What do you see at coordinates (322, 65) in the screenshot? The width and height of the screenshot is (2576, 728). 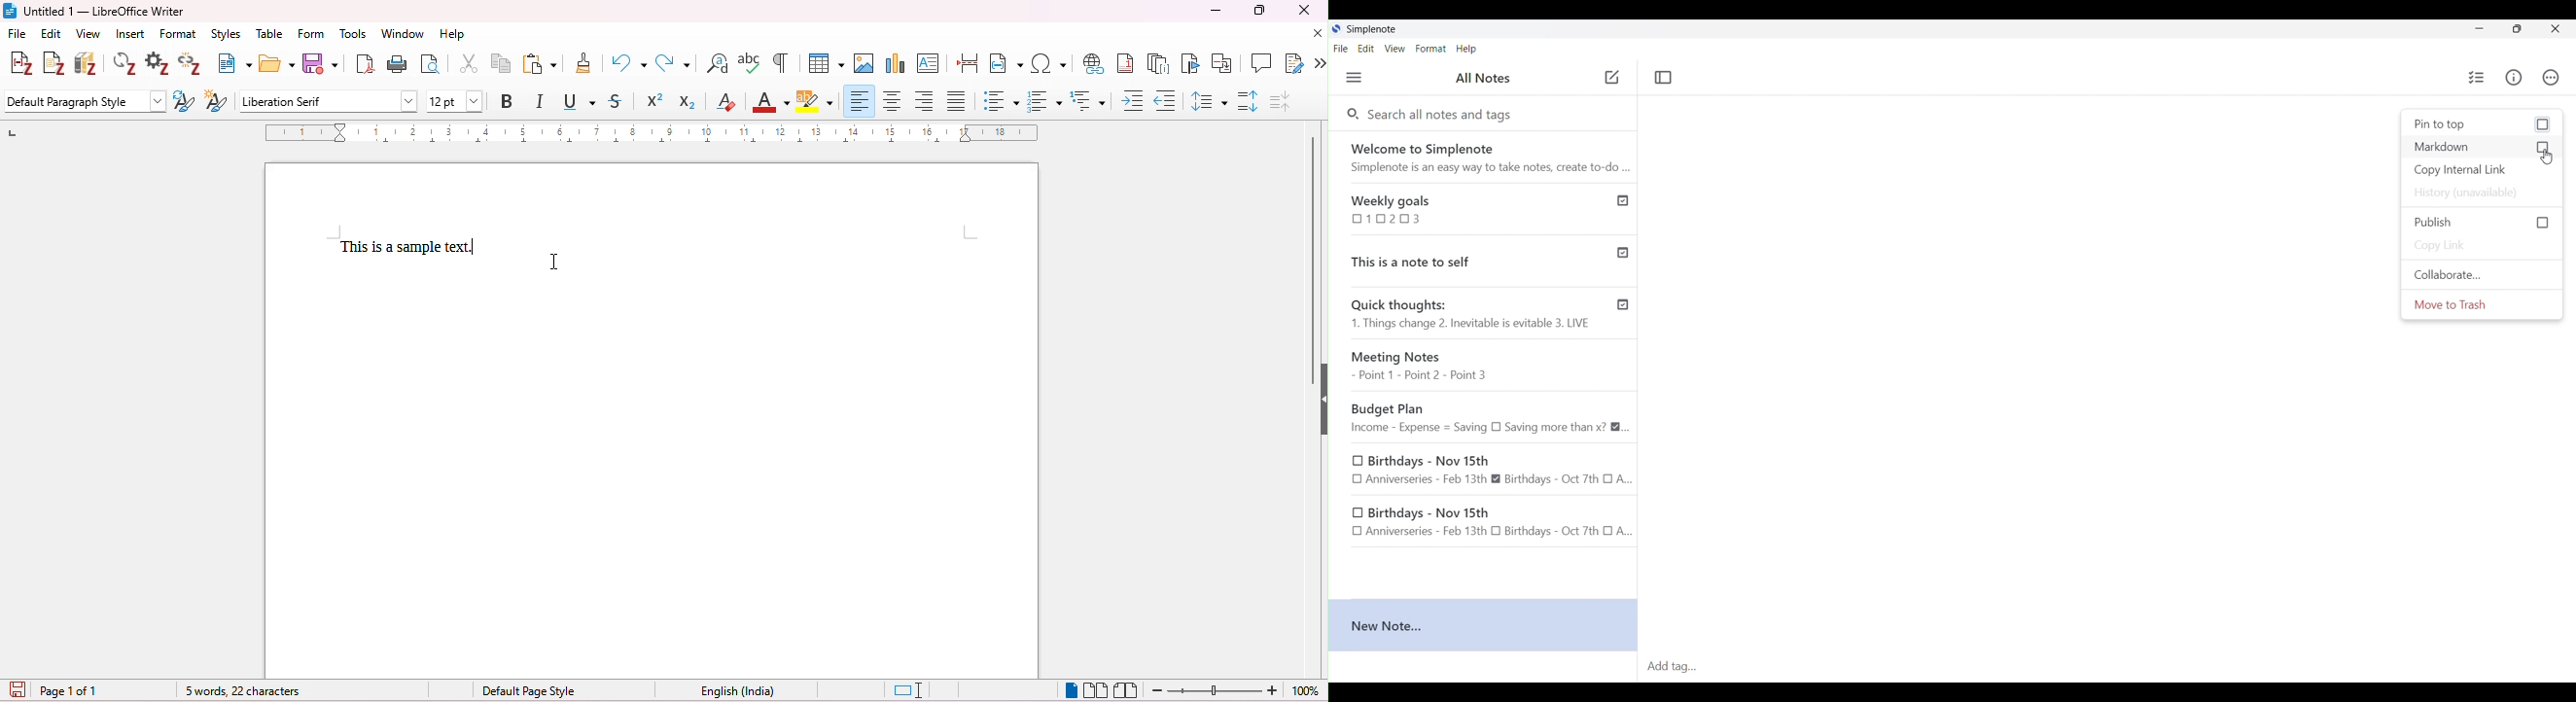 I see `save` at bounding box center [322, 65].